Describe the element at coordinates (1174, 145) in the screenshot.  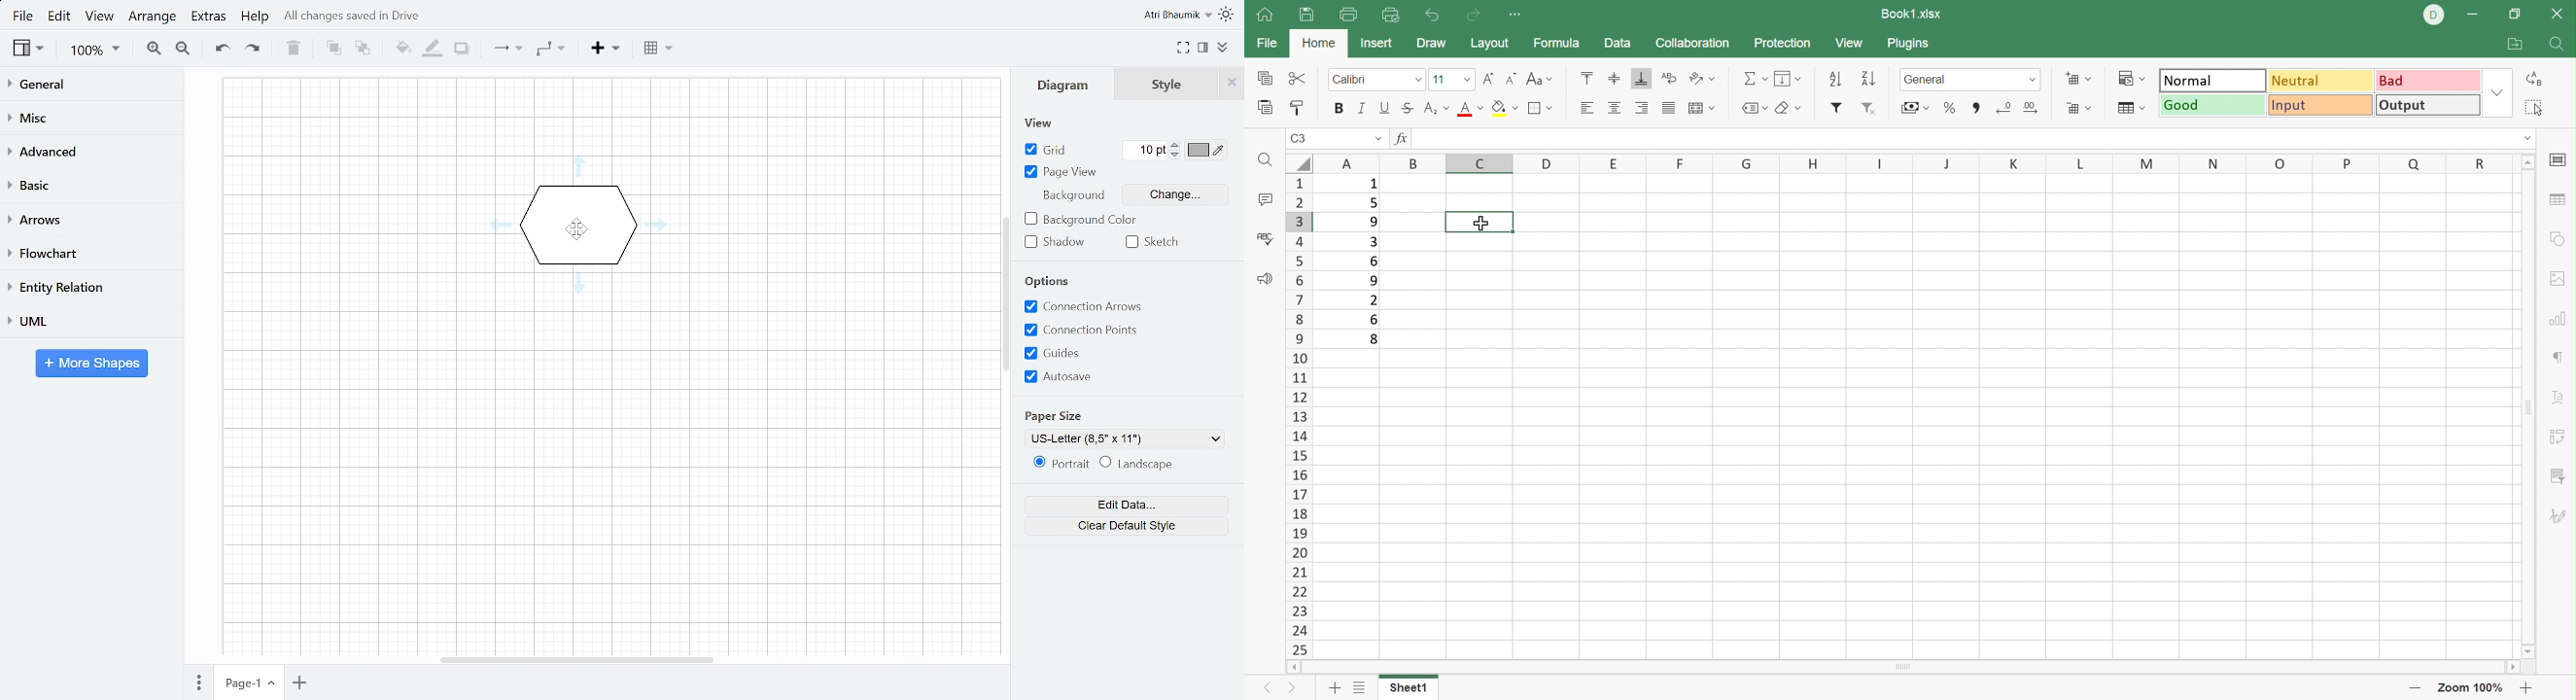
I see `Increase grid point` at that location.